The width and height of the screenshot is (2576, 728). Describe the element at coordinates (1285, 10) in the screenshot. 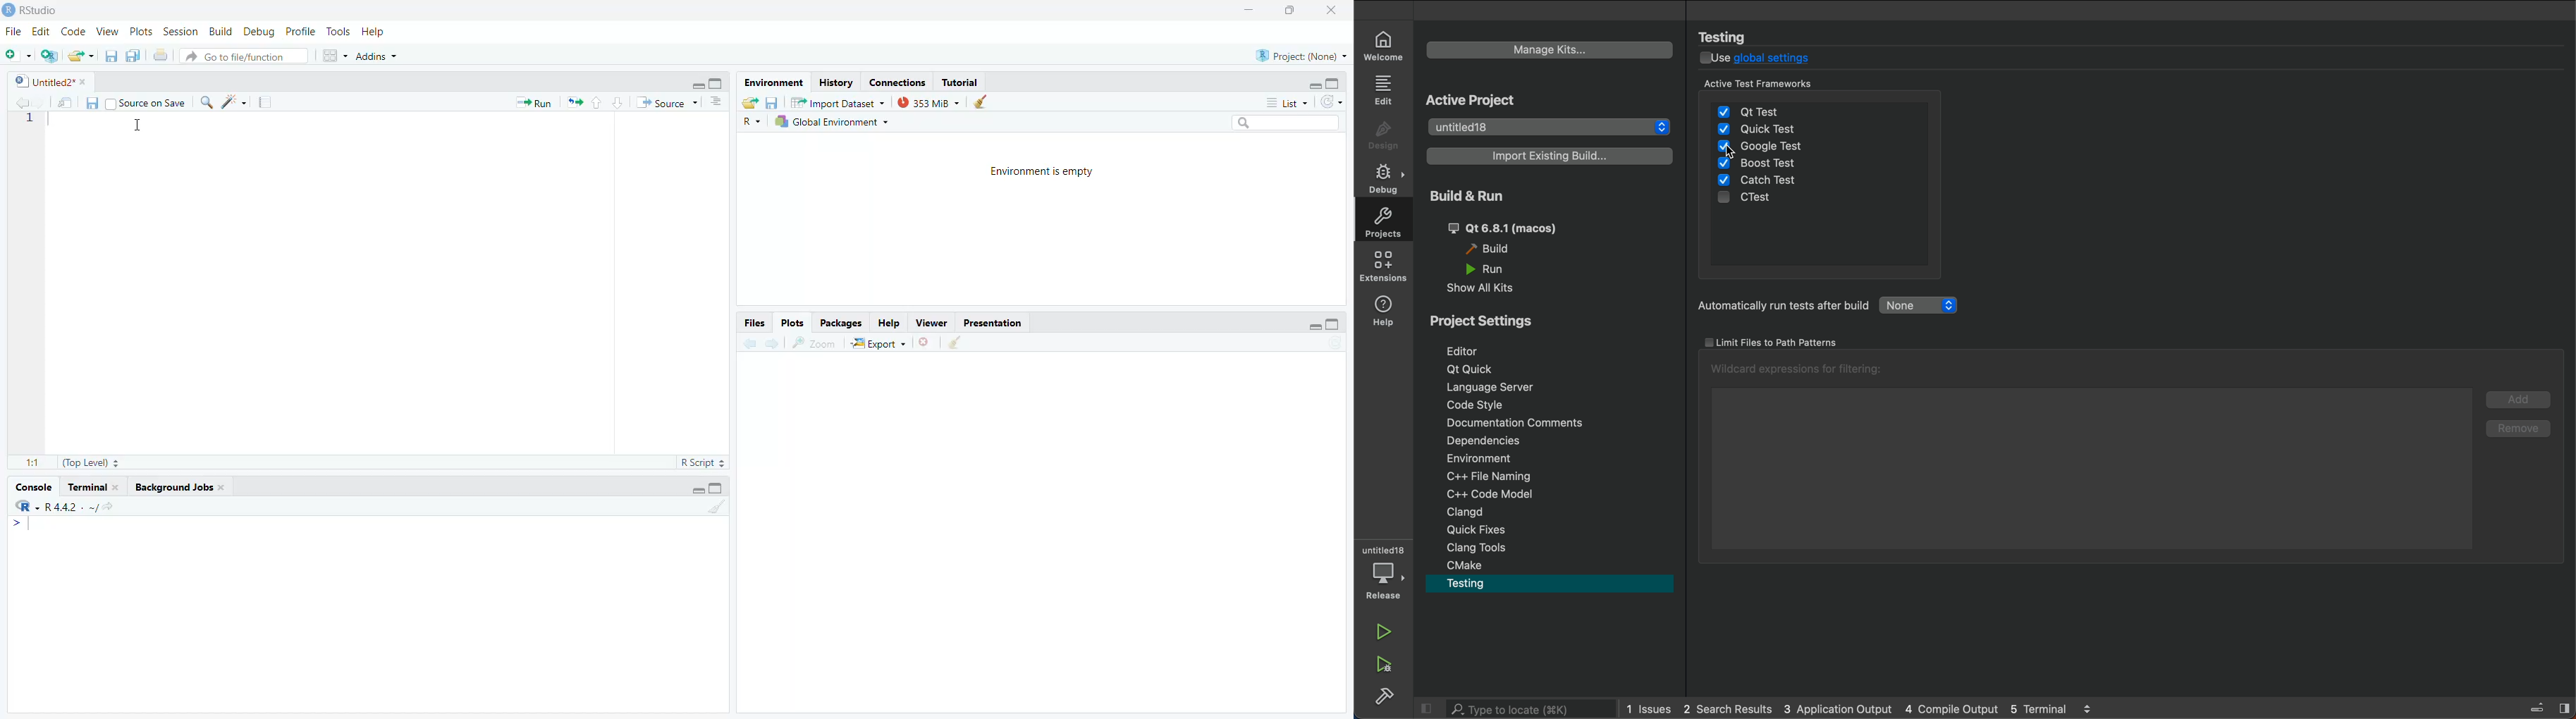

I see `maximize` at that location.